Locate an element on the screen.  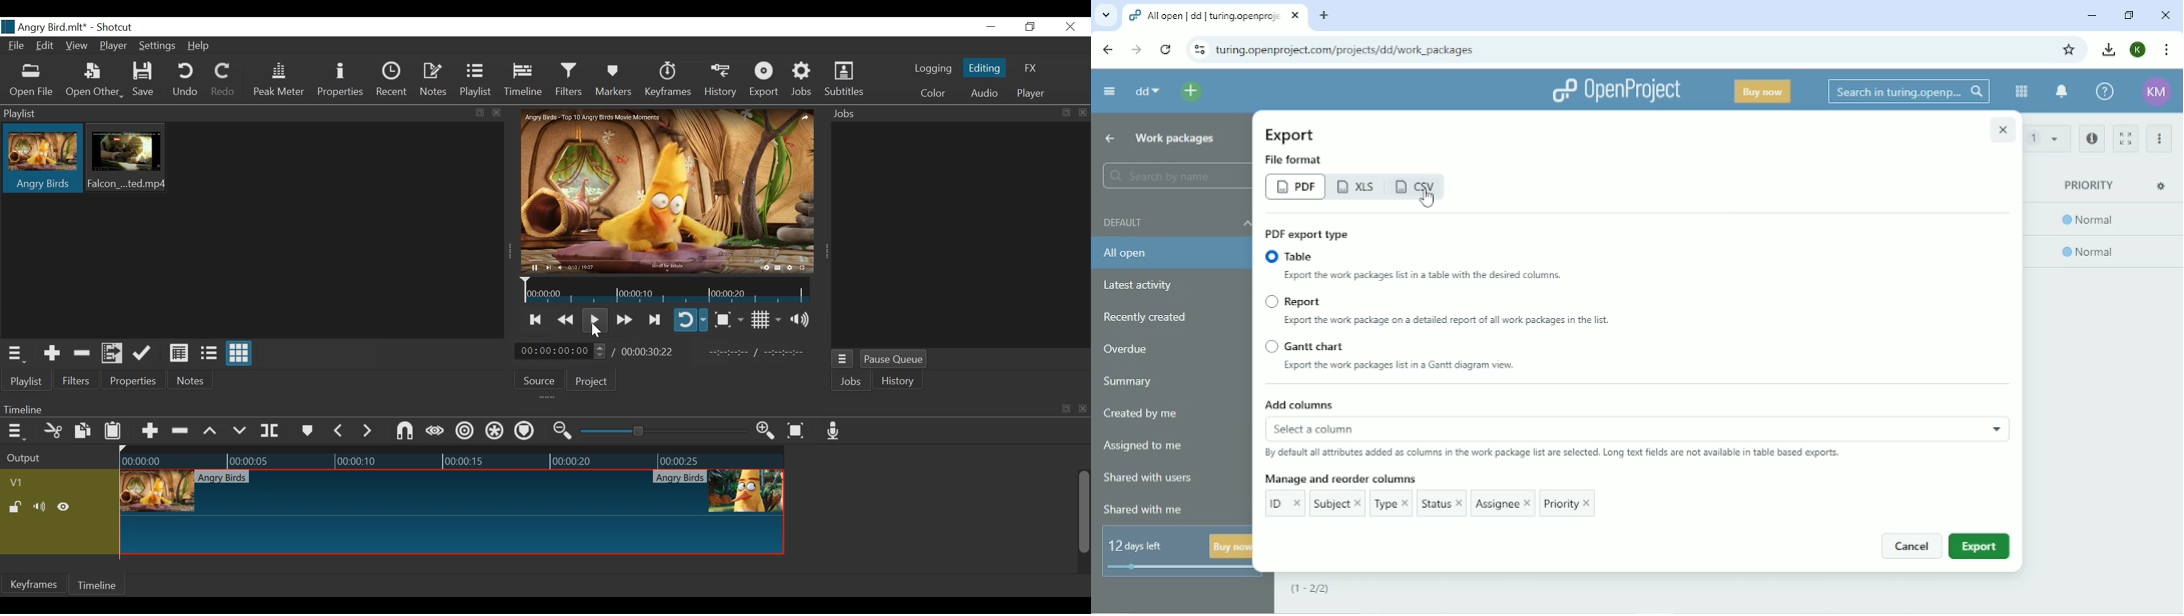
Save is located at coordinates (147, 81).